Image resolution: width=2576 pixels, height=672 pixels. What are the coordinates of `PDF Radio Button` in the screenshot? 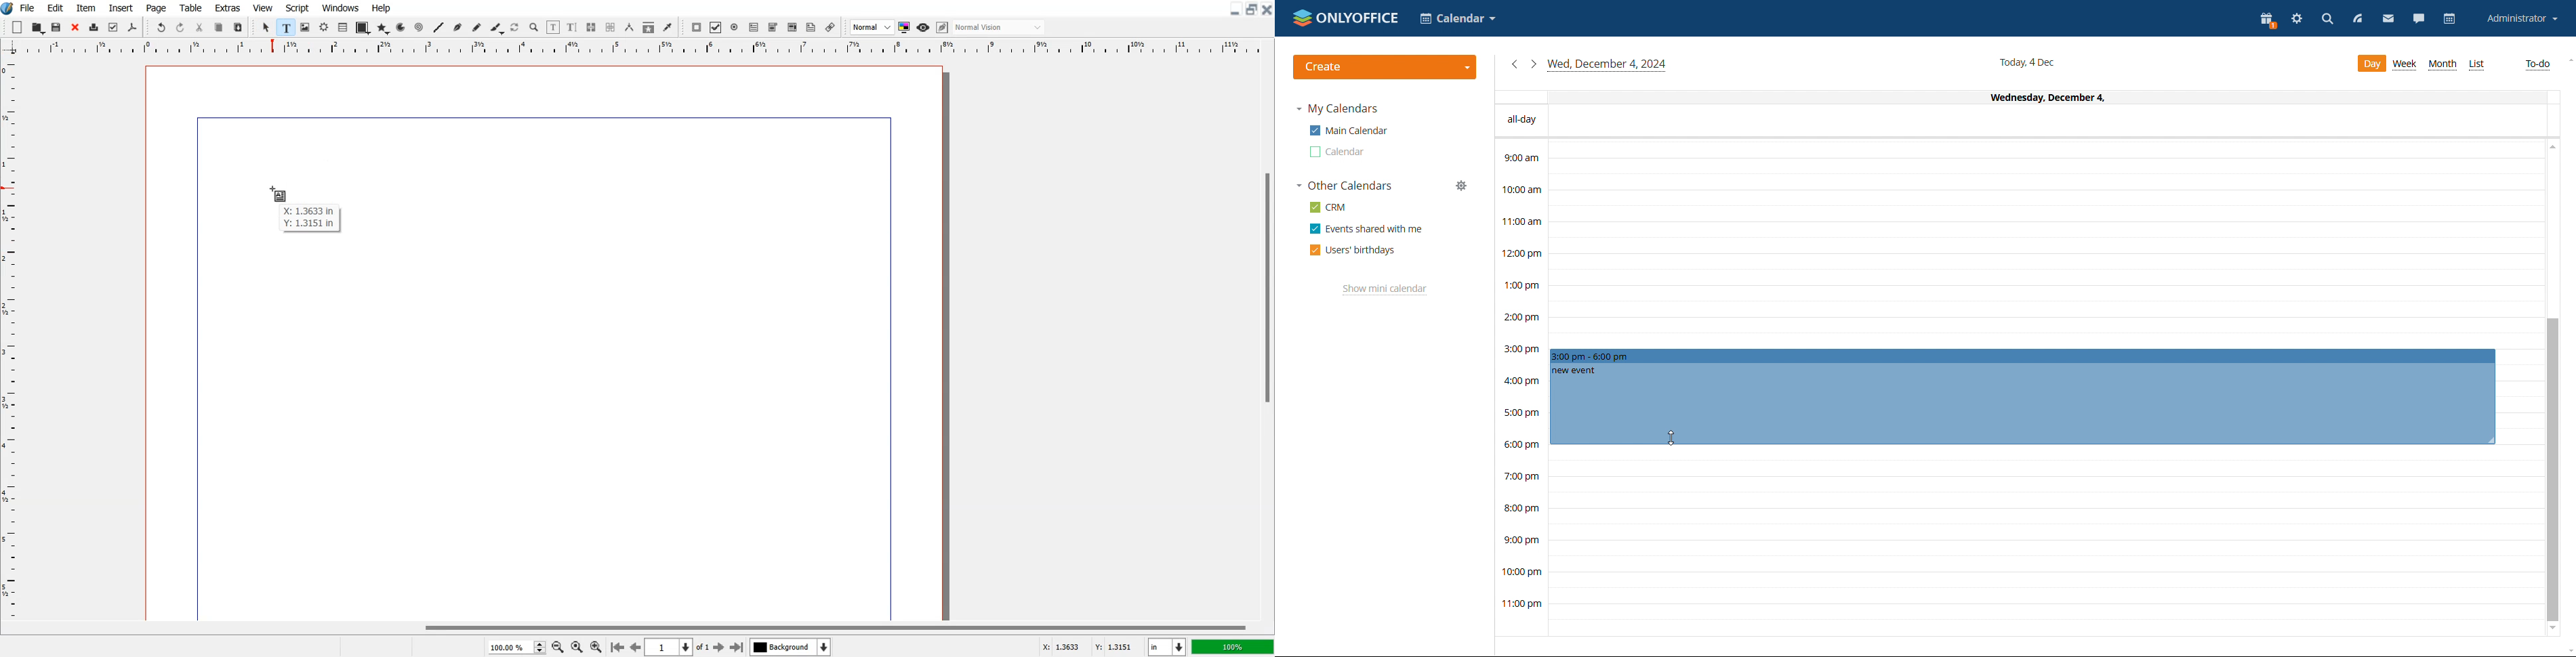 It's located at (735, 27).